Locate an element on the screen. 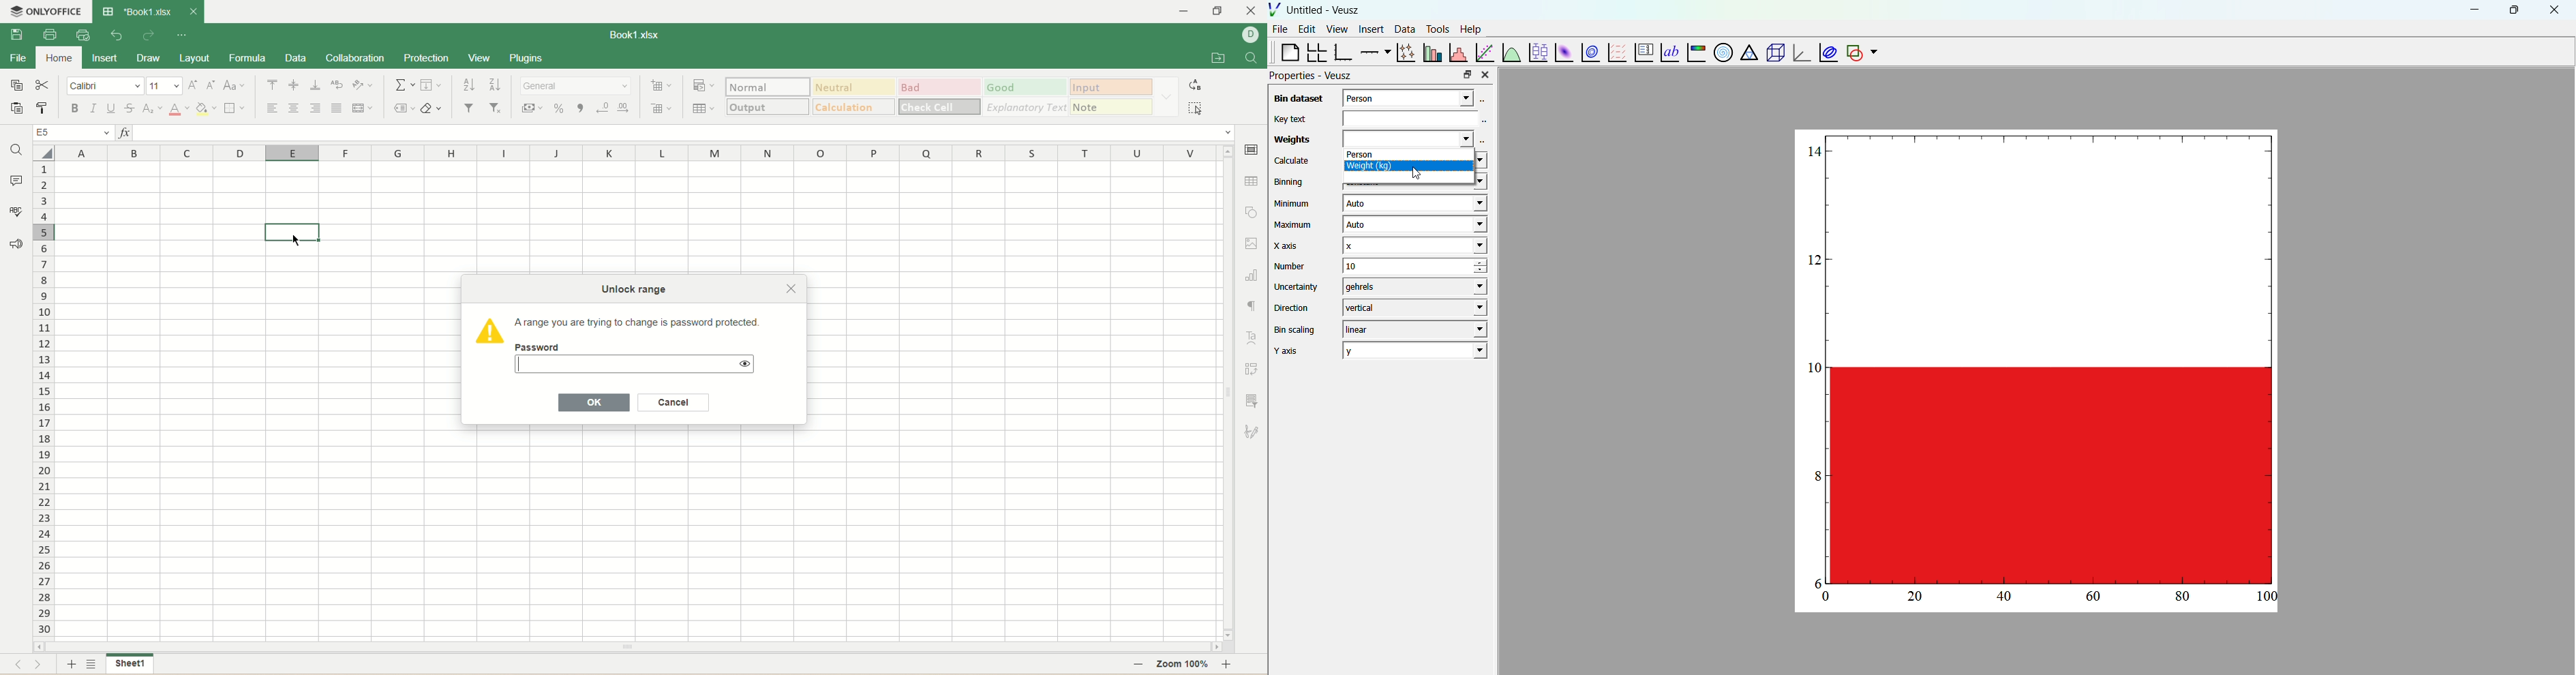 The width and height of the screenshot is (2576, 700). zoom in is located at coordinates (1231, 665).